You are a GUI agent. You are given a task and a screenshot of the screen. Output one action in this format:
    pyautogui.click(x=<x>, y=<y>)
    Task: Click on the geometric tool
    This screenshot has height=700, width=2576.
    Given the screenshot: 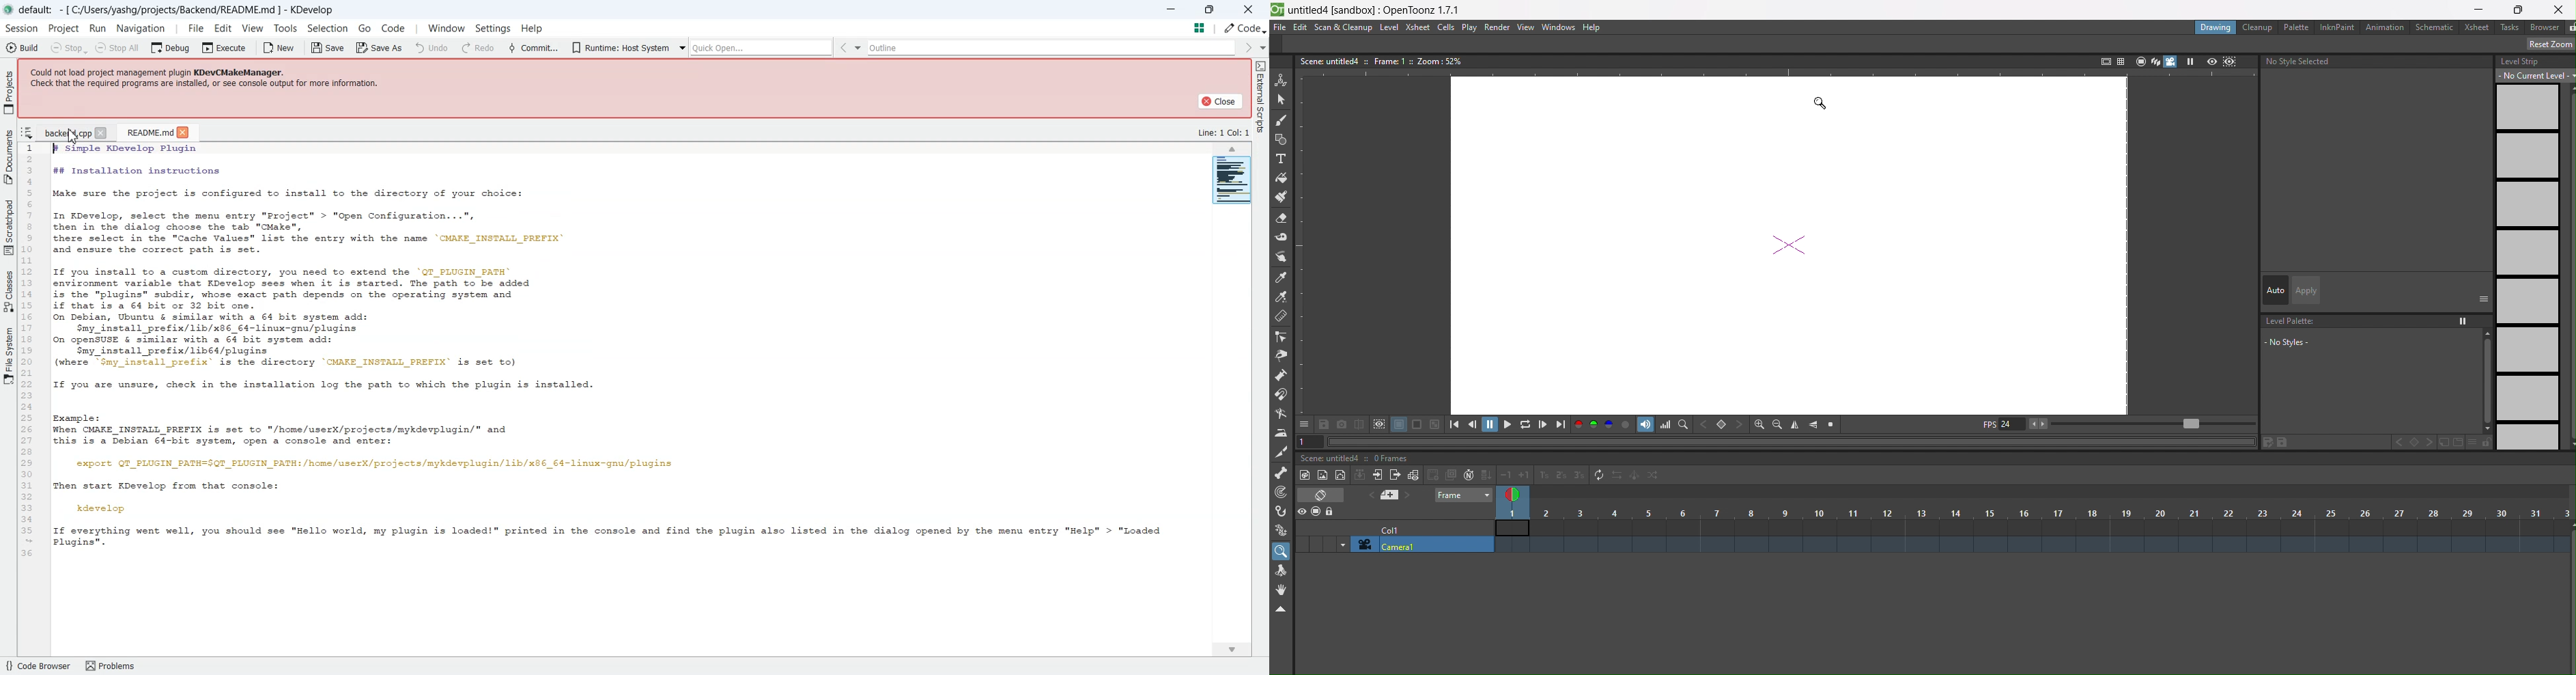 What is the action you would take?
    pyautogui.click(x=1282, y=139)
    